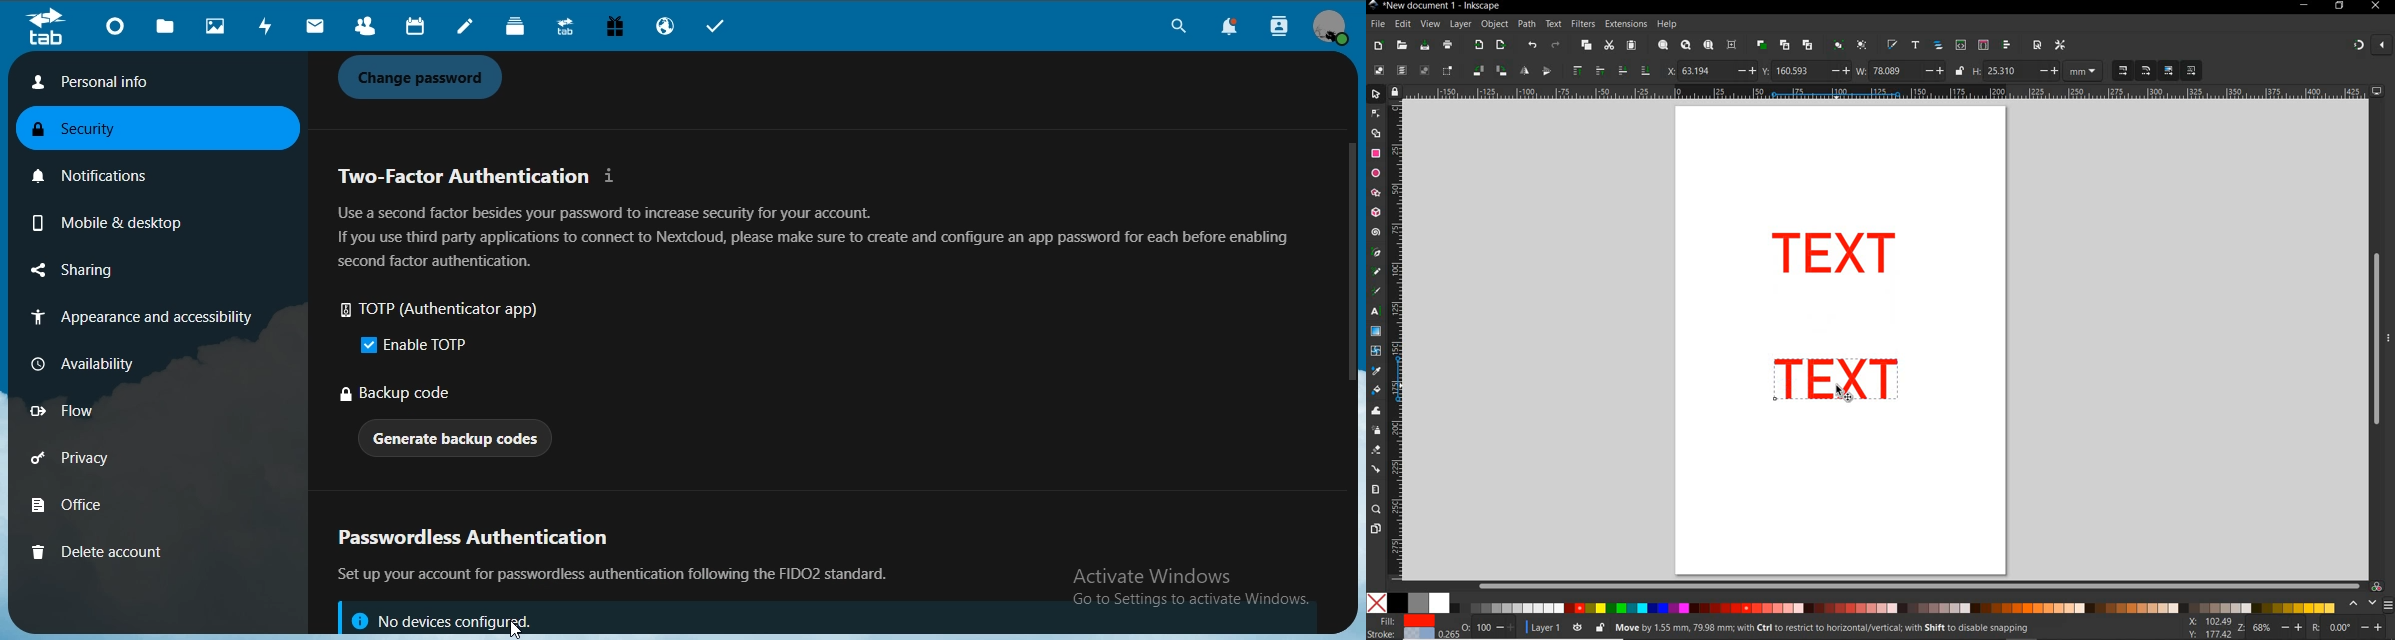 This screenshot has width=2408, height=644. What do you see at coordinates (2037, 45) in the screenshot?
I see `open document properties` at bounding box center [2037, 45].